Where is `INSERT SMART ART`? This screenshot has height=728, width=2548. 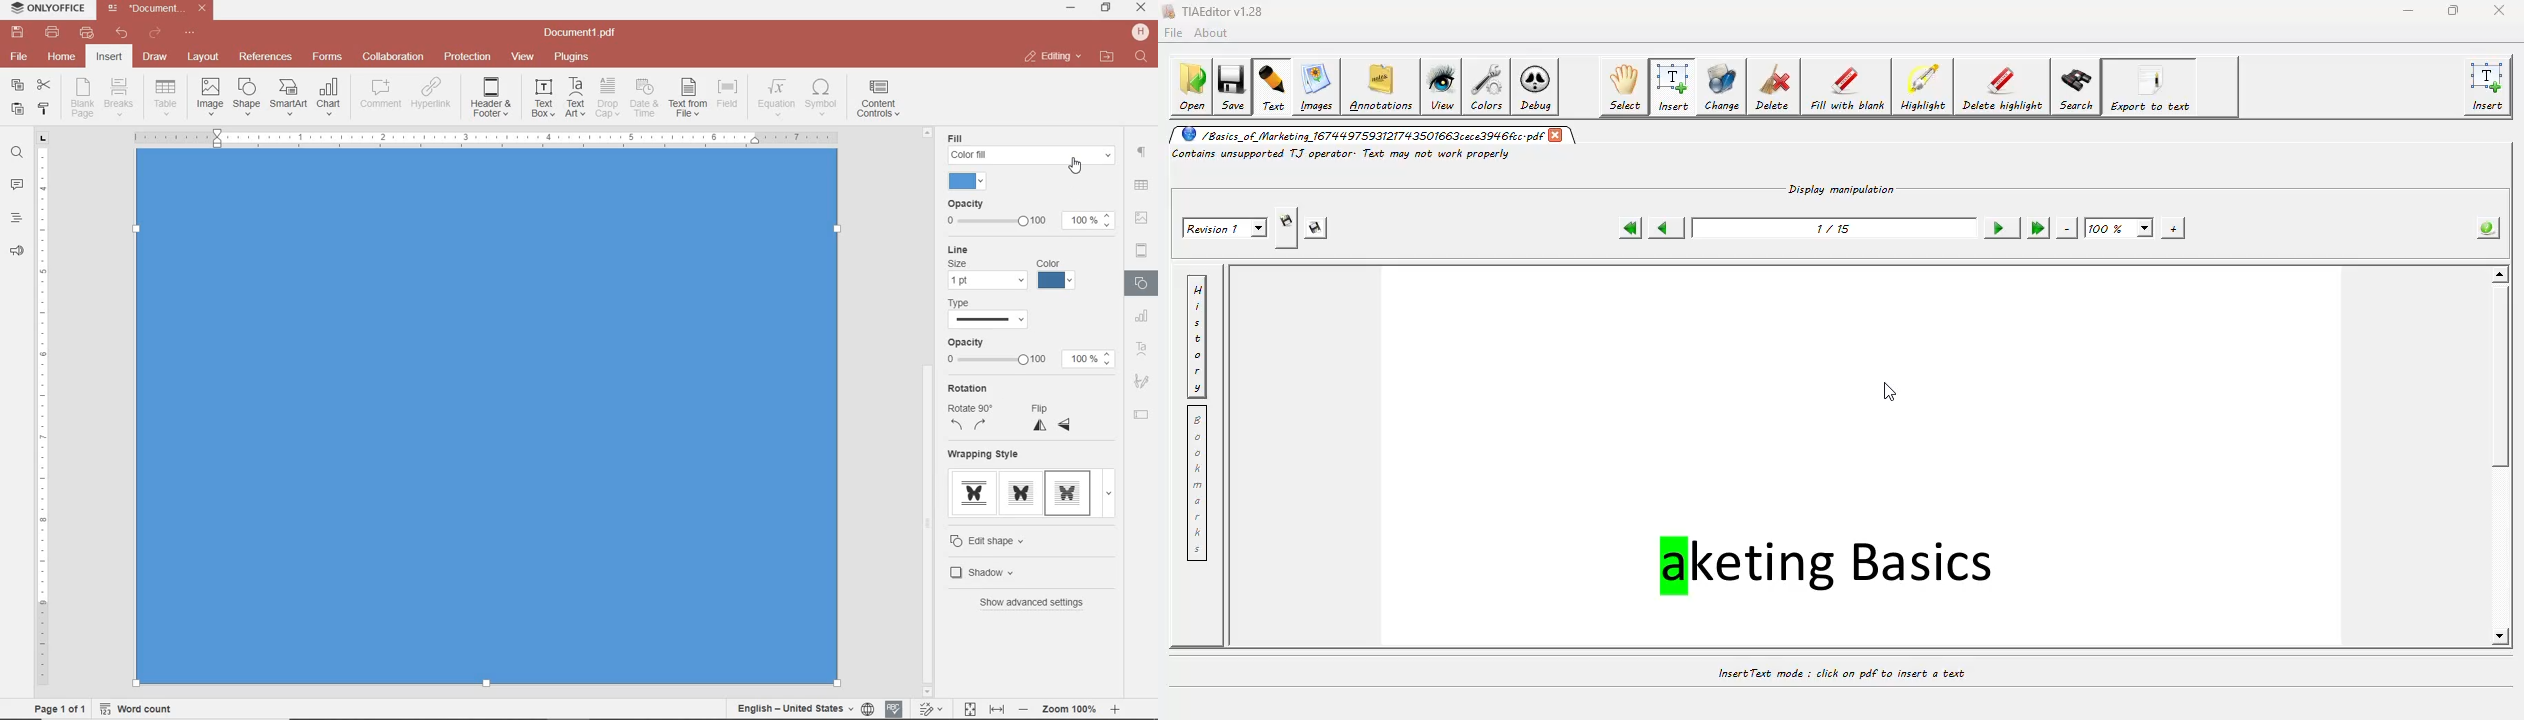
INSERT SMART ART is located at coordinates (289, 97).